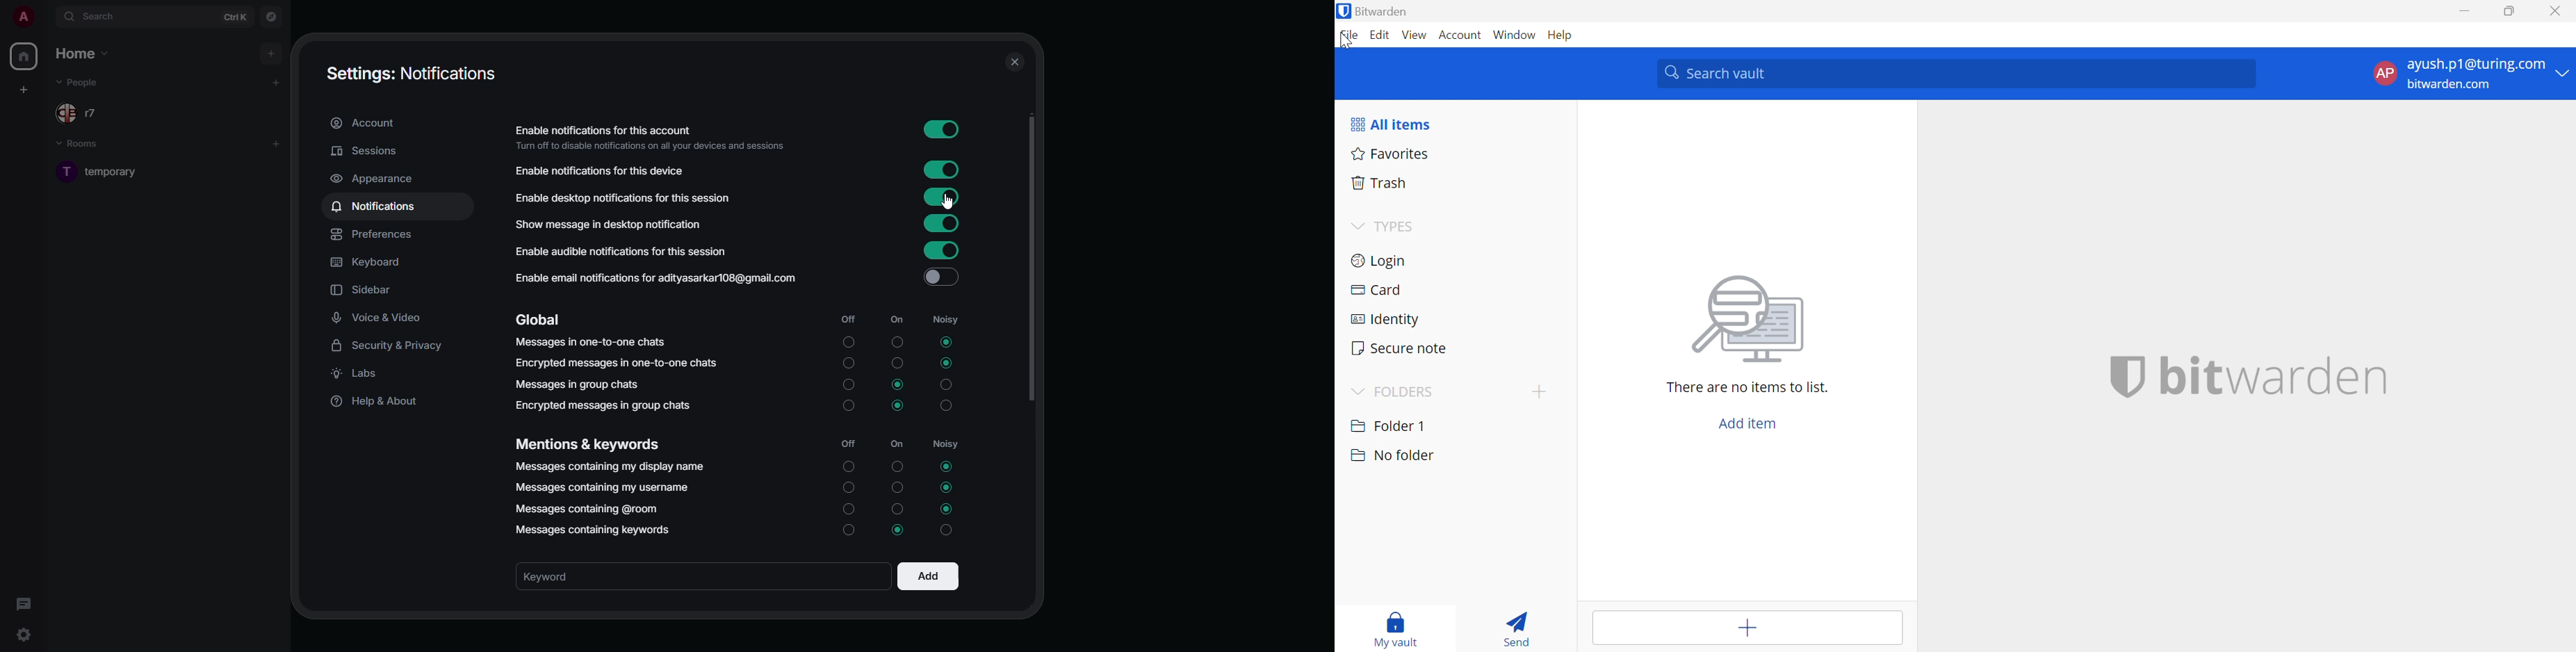  I want to click on click to disable/enable, so click(938, 249).